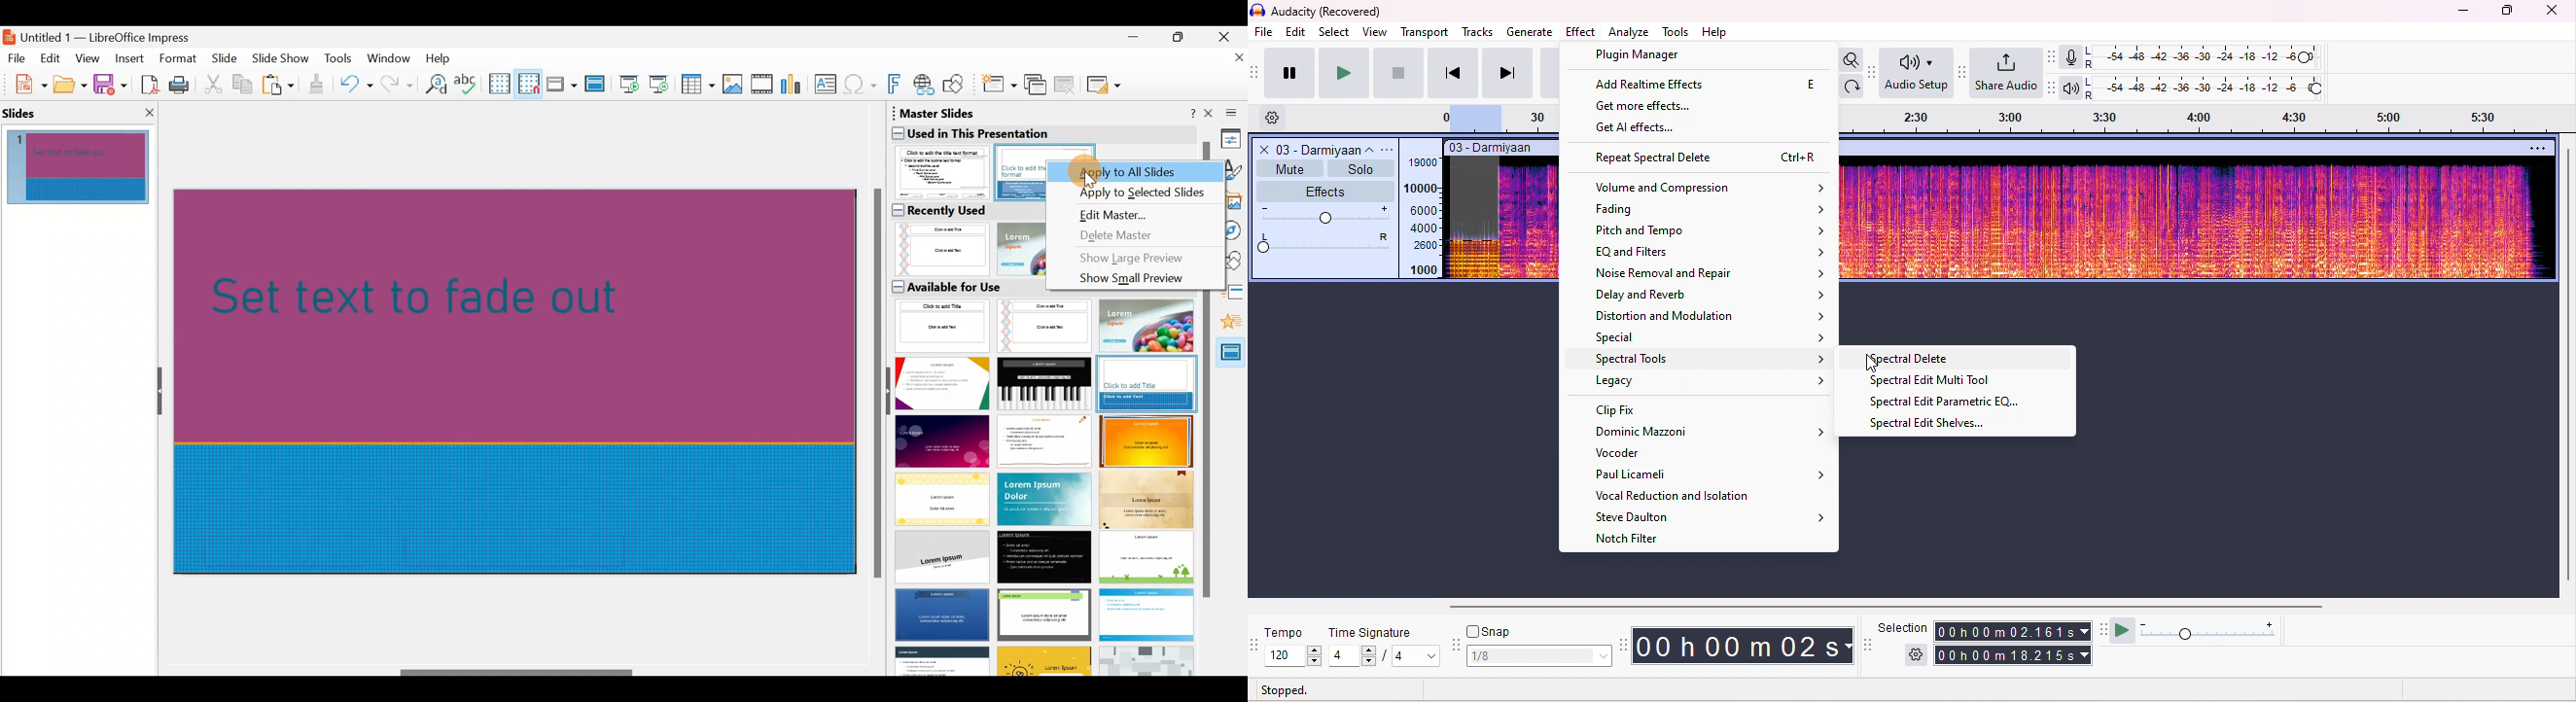  I want to click on fading, so click(1714, 209).